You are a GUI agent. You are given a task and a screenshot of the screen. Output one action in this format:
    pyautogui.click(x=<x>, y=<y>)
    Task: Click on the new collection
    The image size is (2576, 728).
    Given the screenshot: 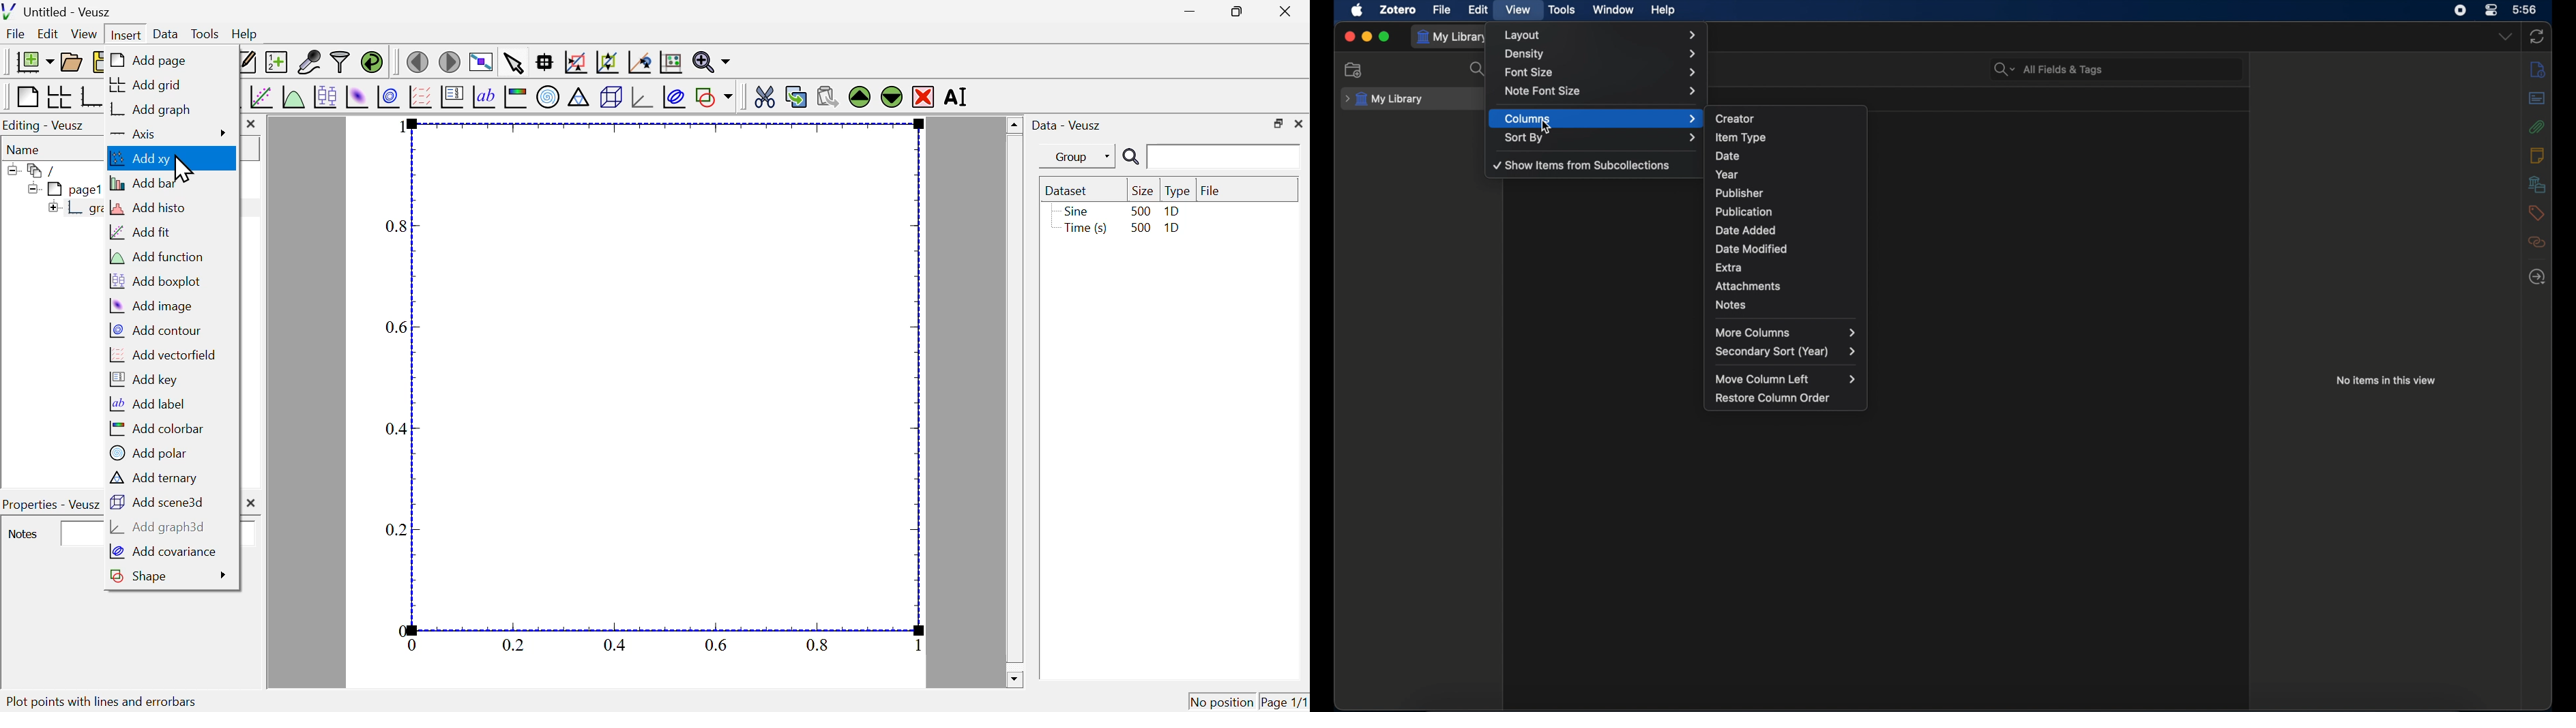 What is the action you would take?
    pyautogui.click(x=1354, y=70)
    